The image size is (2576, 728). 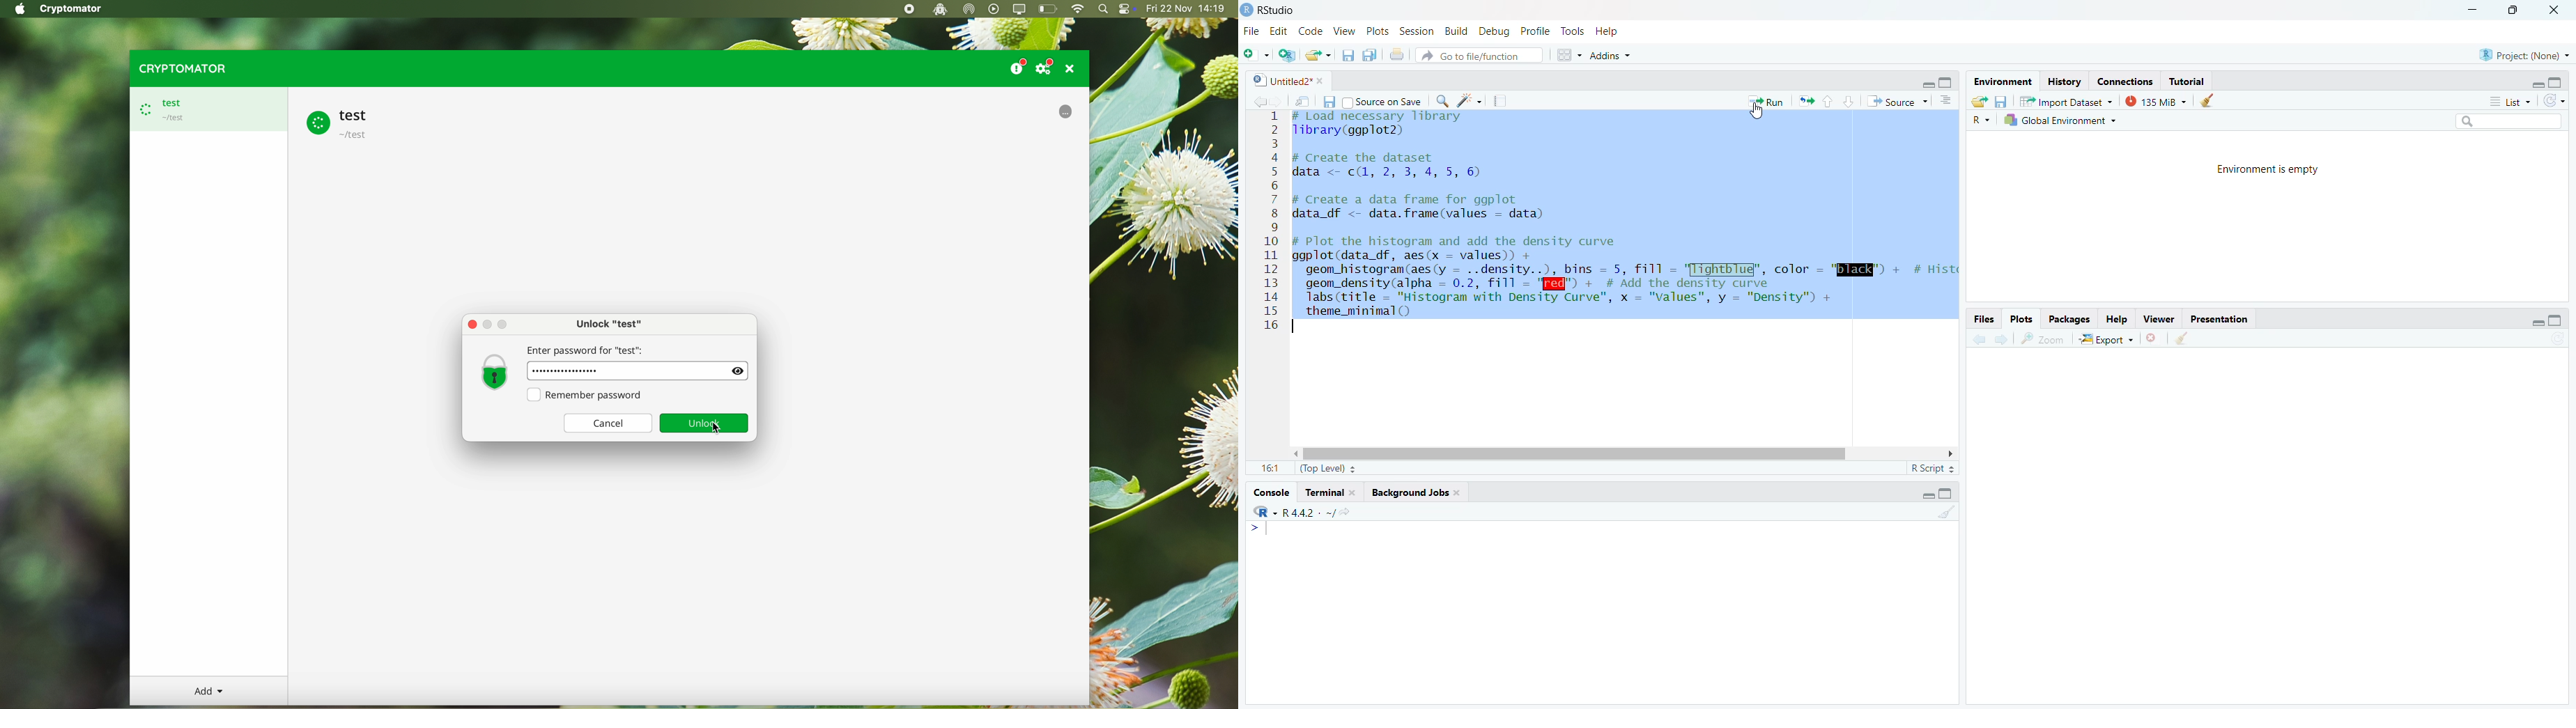 What do you see at coordinates (1270, 10) in the screenshot?
I see `RStudio` at bounding box center [1270, 10].